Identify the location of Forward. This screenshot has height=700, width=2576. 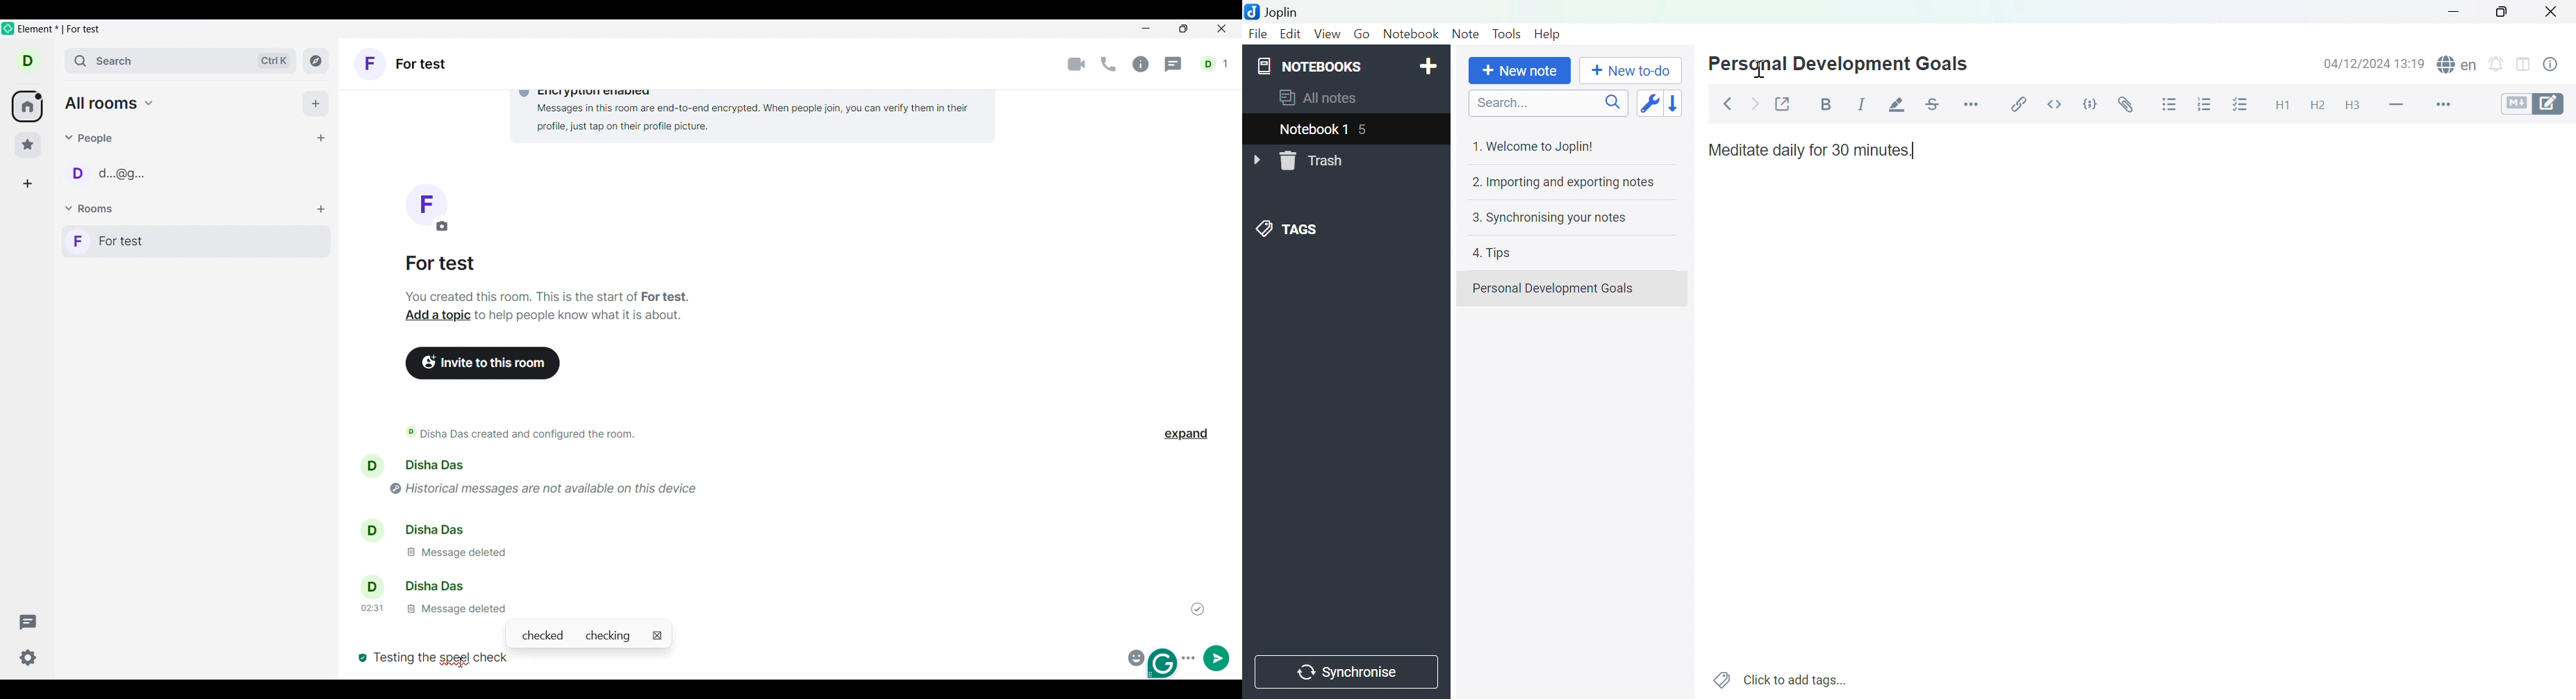
(1753, 102).